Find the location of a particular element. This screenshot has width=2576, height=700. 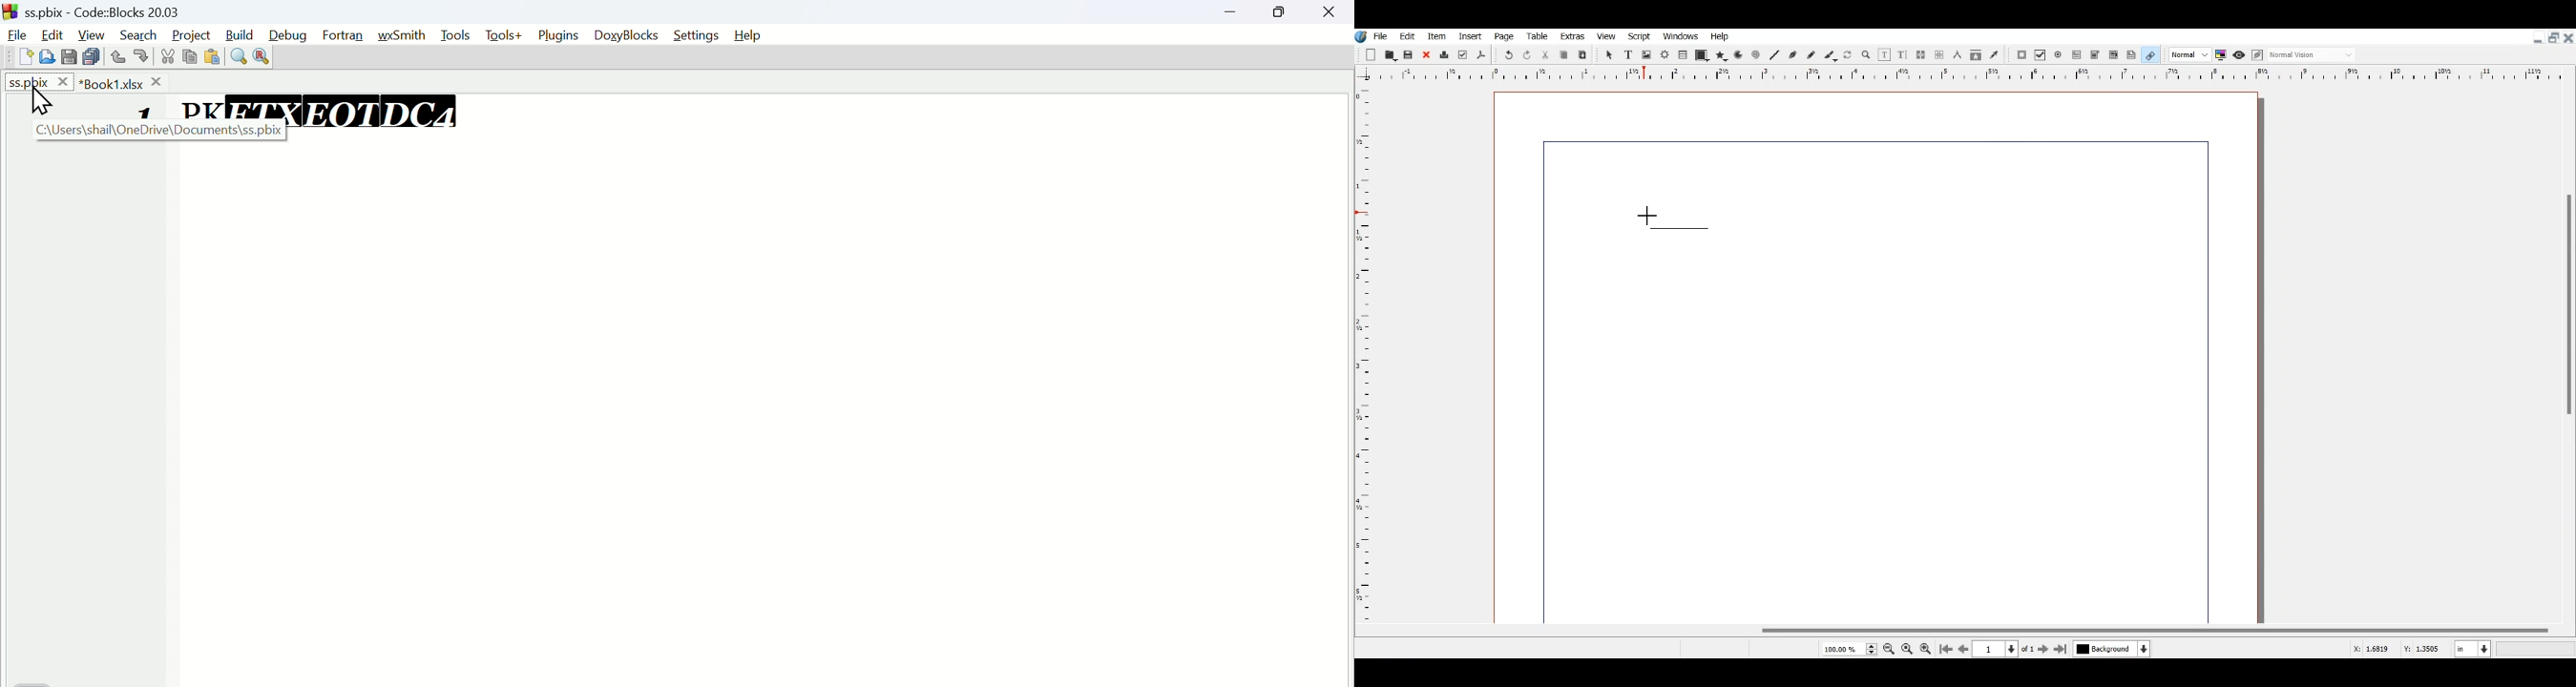

Find is located at coordinates (238, 54).